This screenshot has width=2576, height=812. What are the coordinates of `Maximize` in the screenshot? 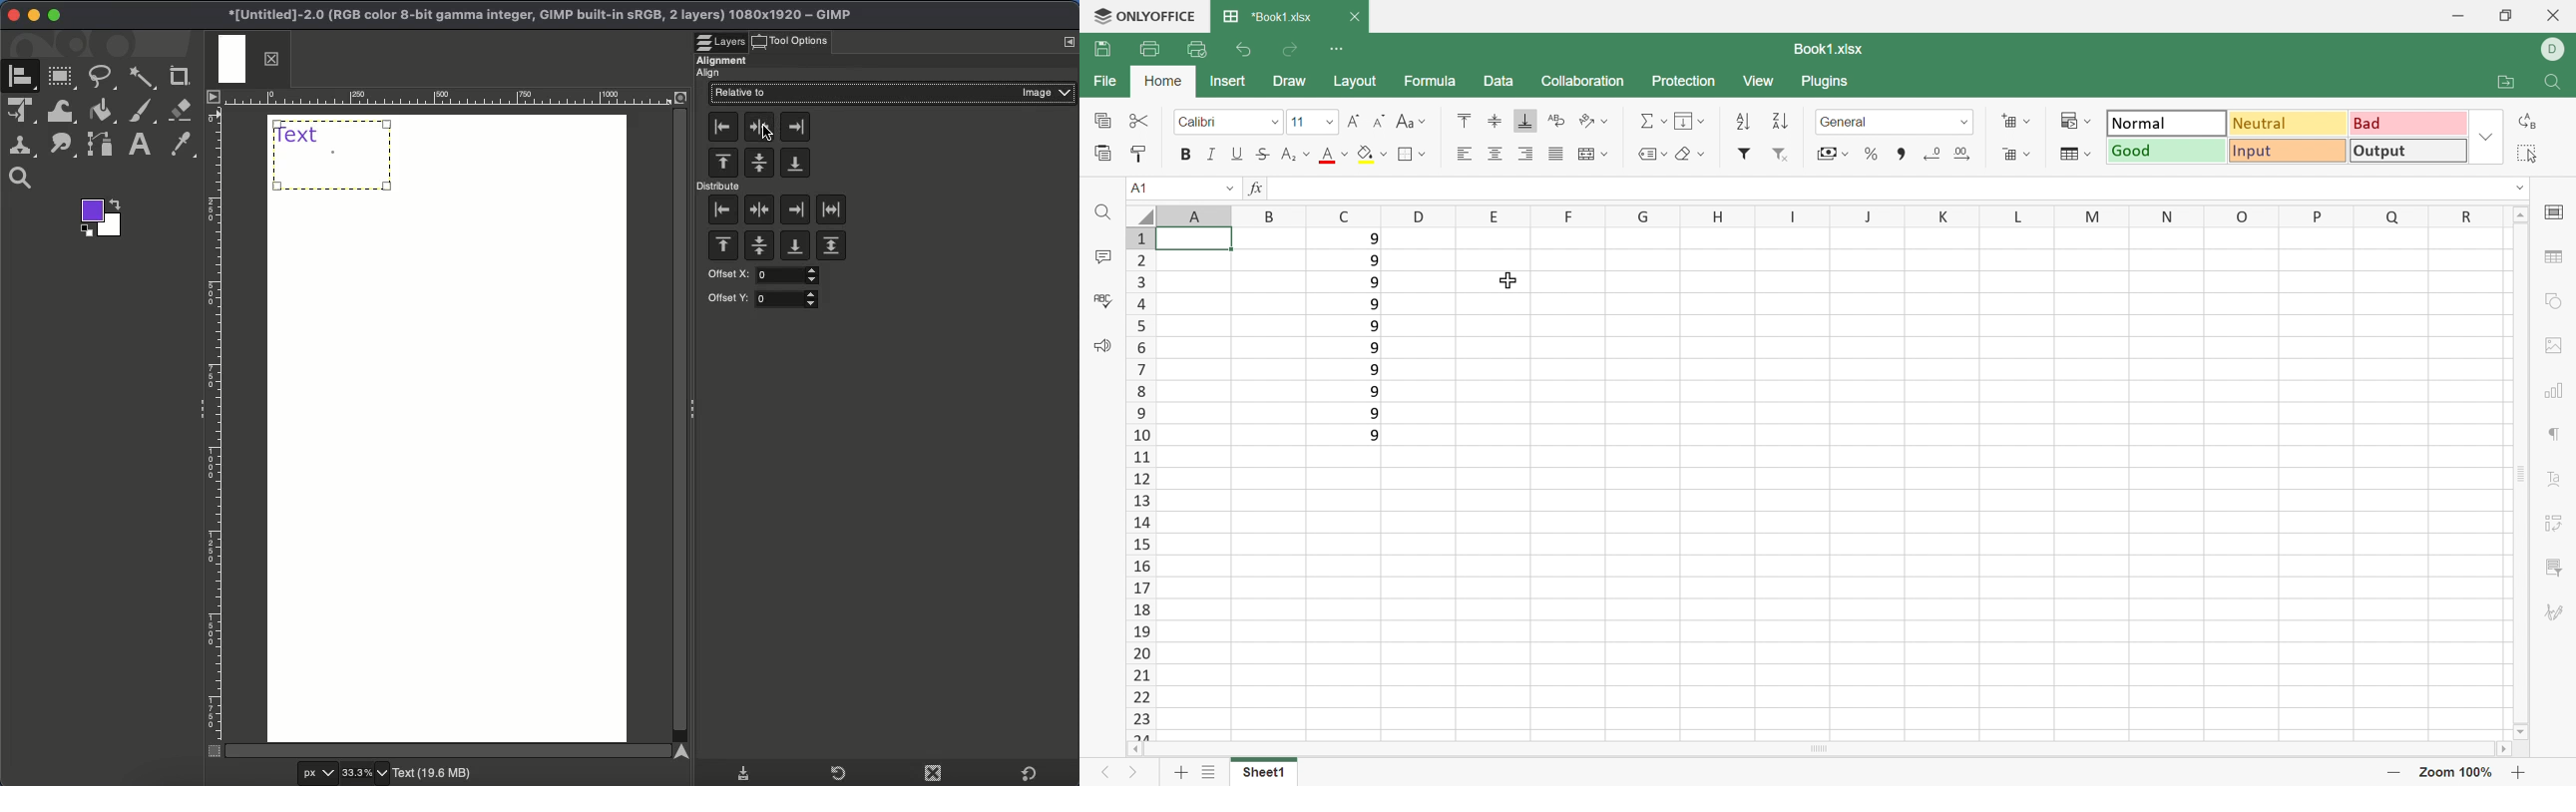 It's located at (54, 16).